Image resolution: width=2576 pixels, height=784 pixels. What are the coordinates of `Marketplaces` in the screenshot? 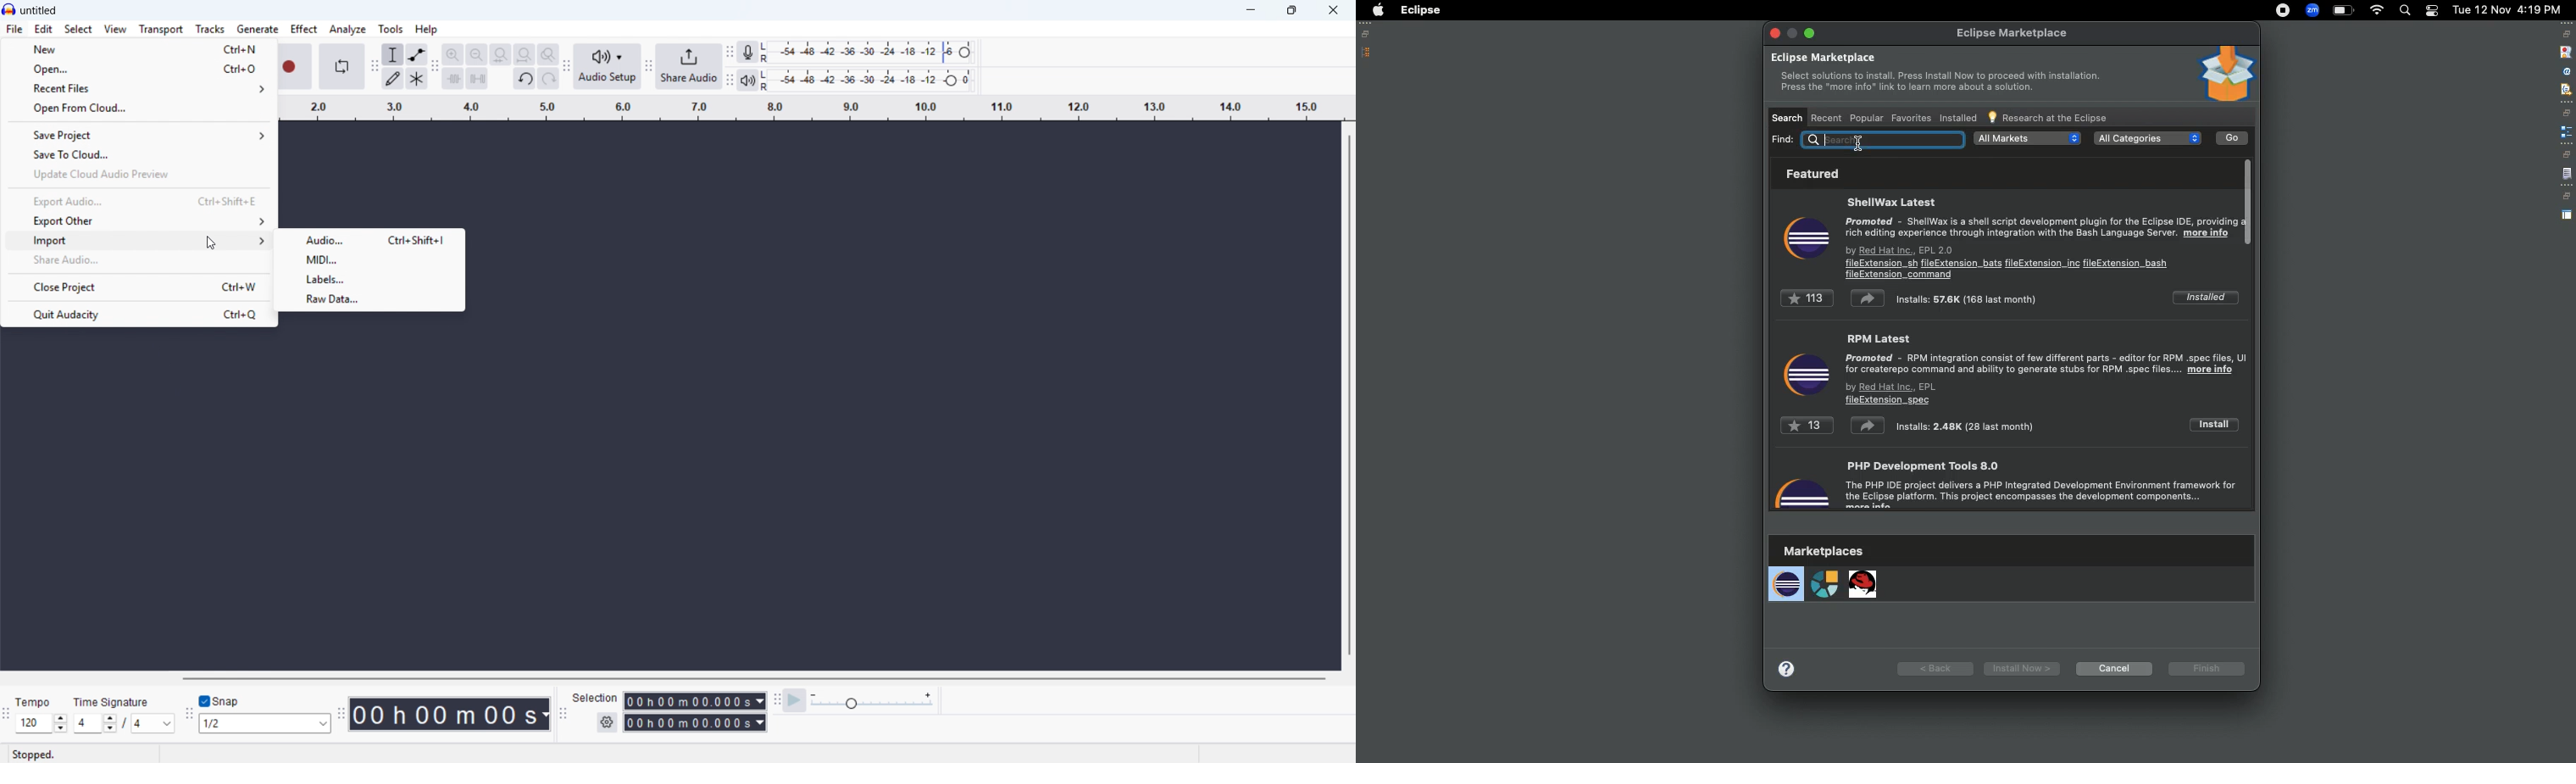 It's located at (1825, 573).